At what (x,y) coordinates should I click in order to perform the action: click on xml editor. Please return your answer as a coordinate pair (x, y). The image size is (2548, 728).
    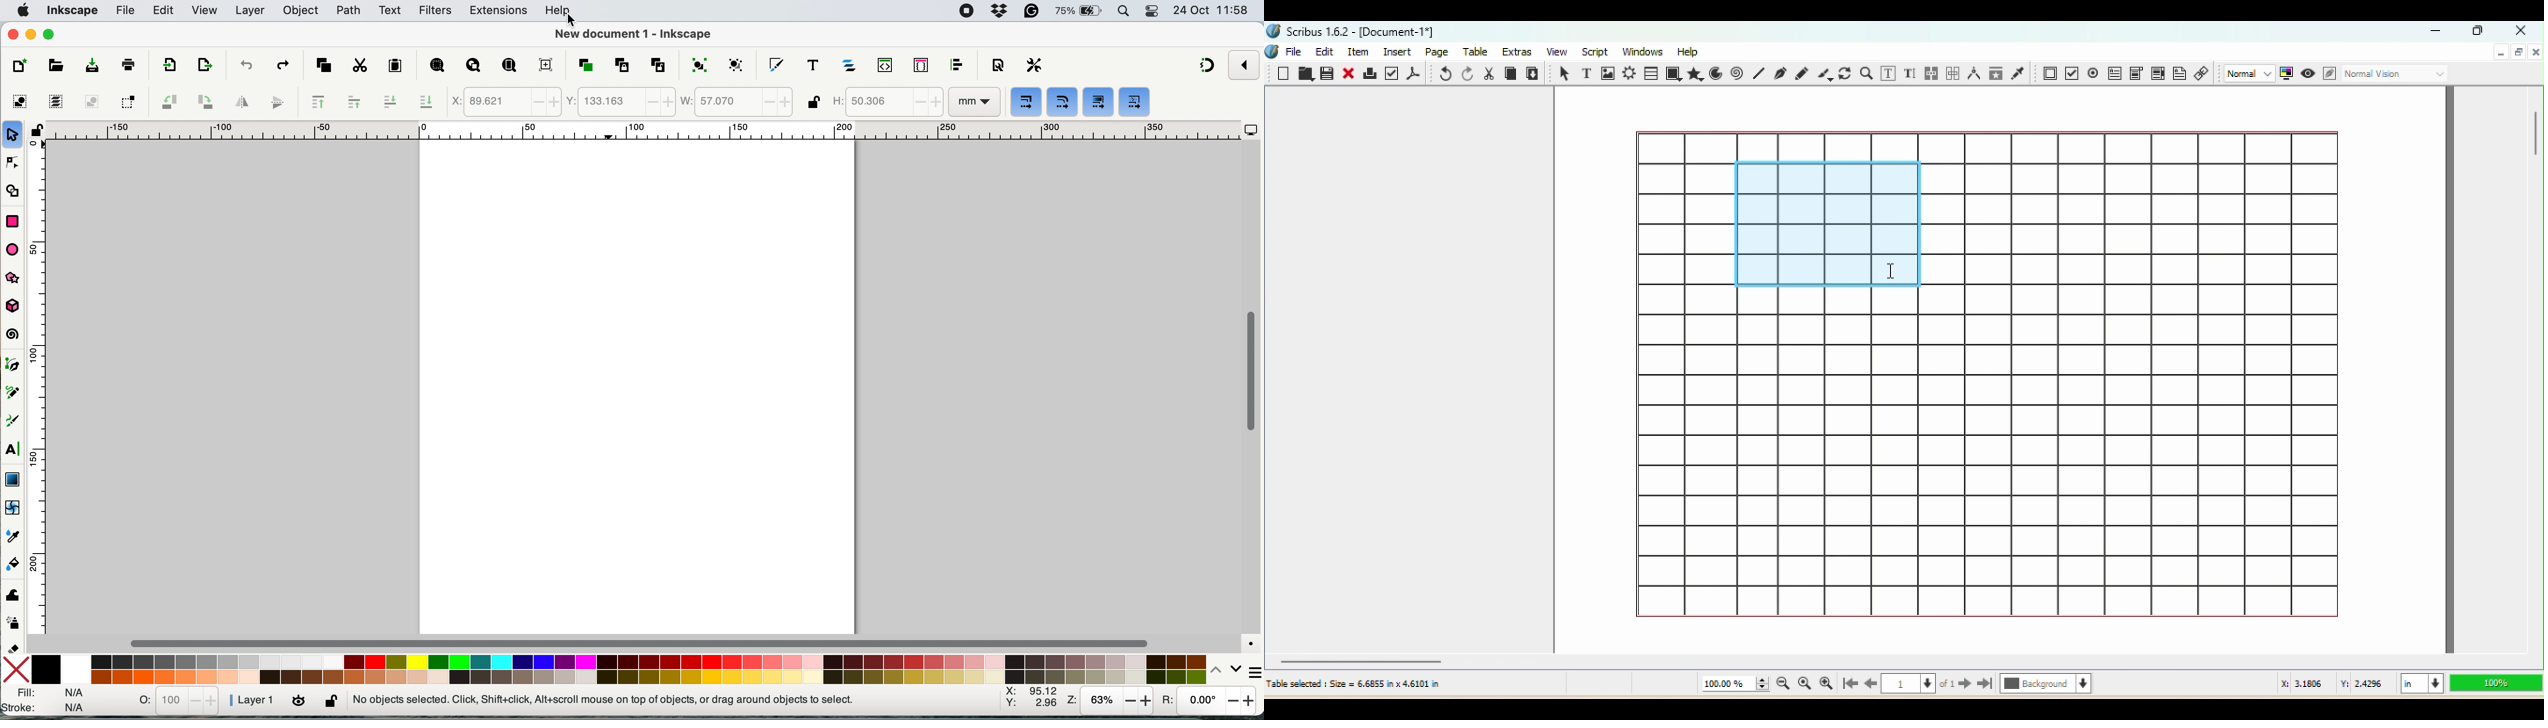
    Looking at the image, I should click on (882, 65).